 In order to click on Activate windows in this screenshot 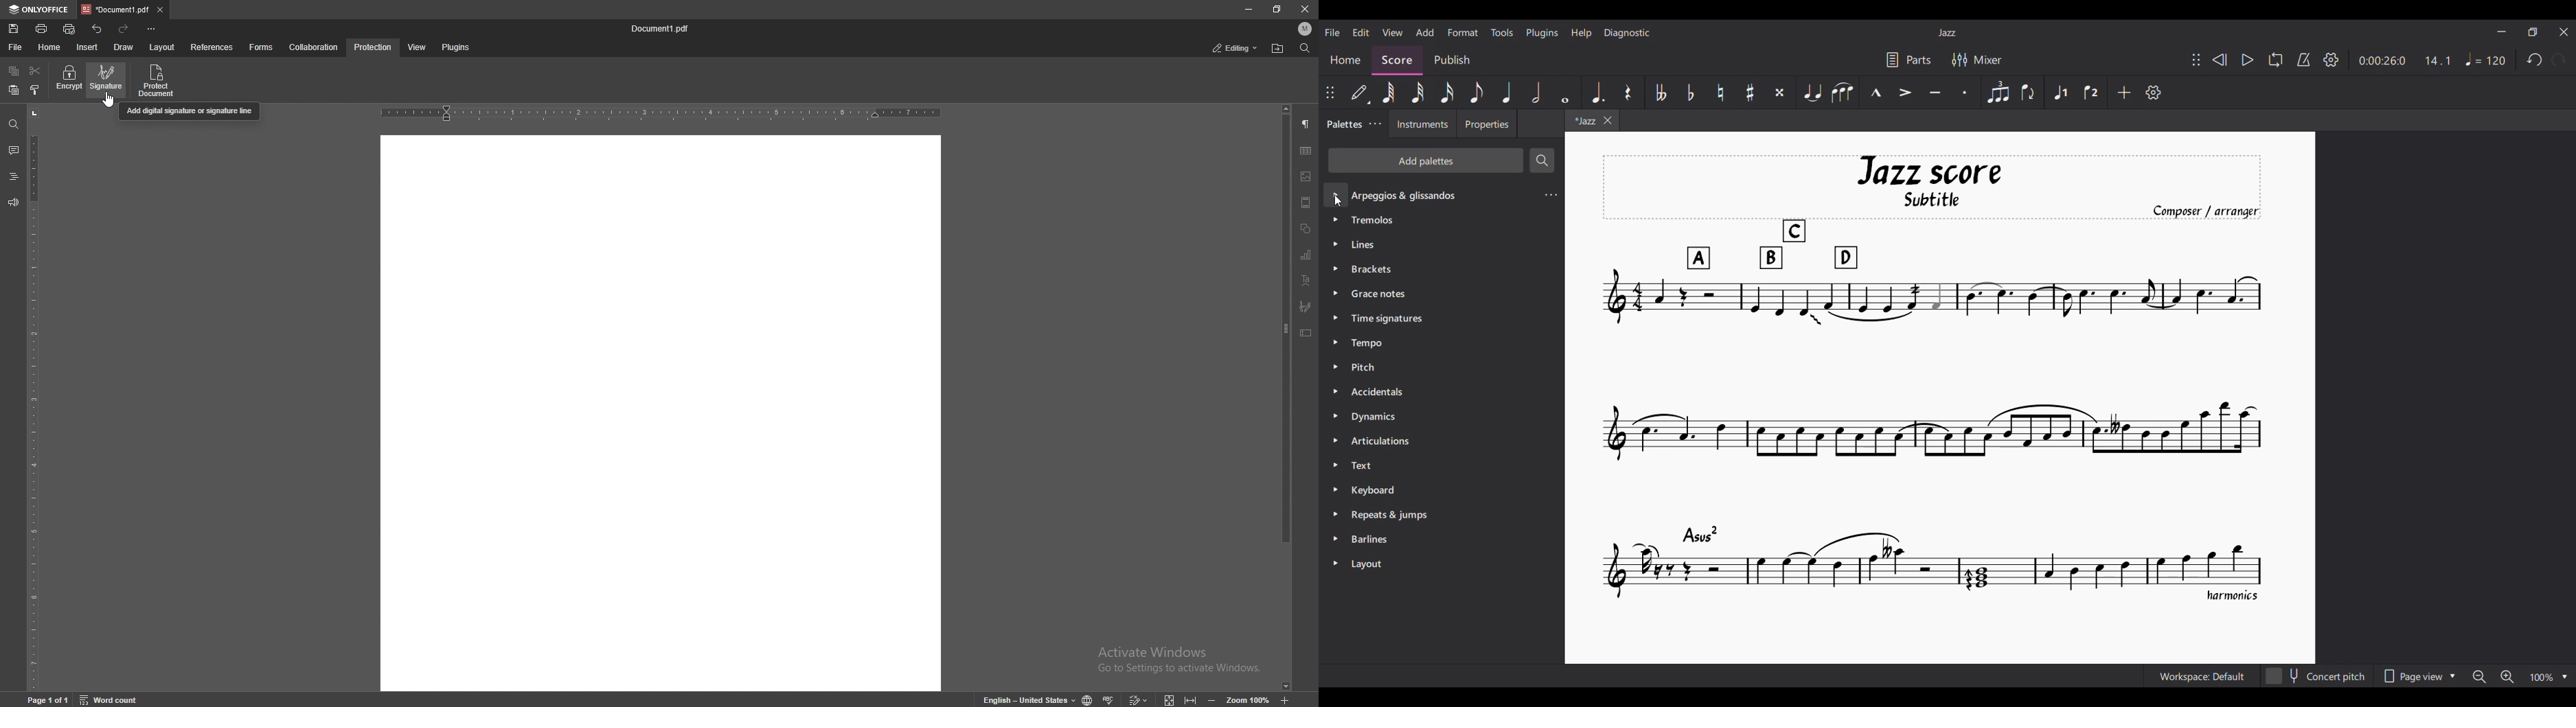, I will do `click(1168, 655)`.